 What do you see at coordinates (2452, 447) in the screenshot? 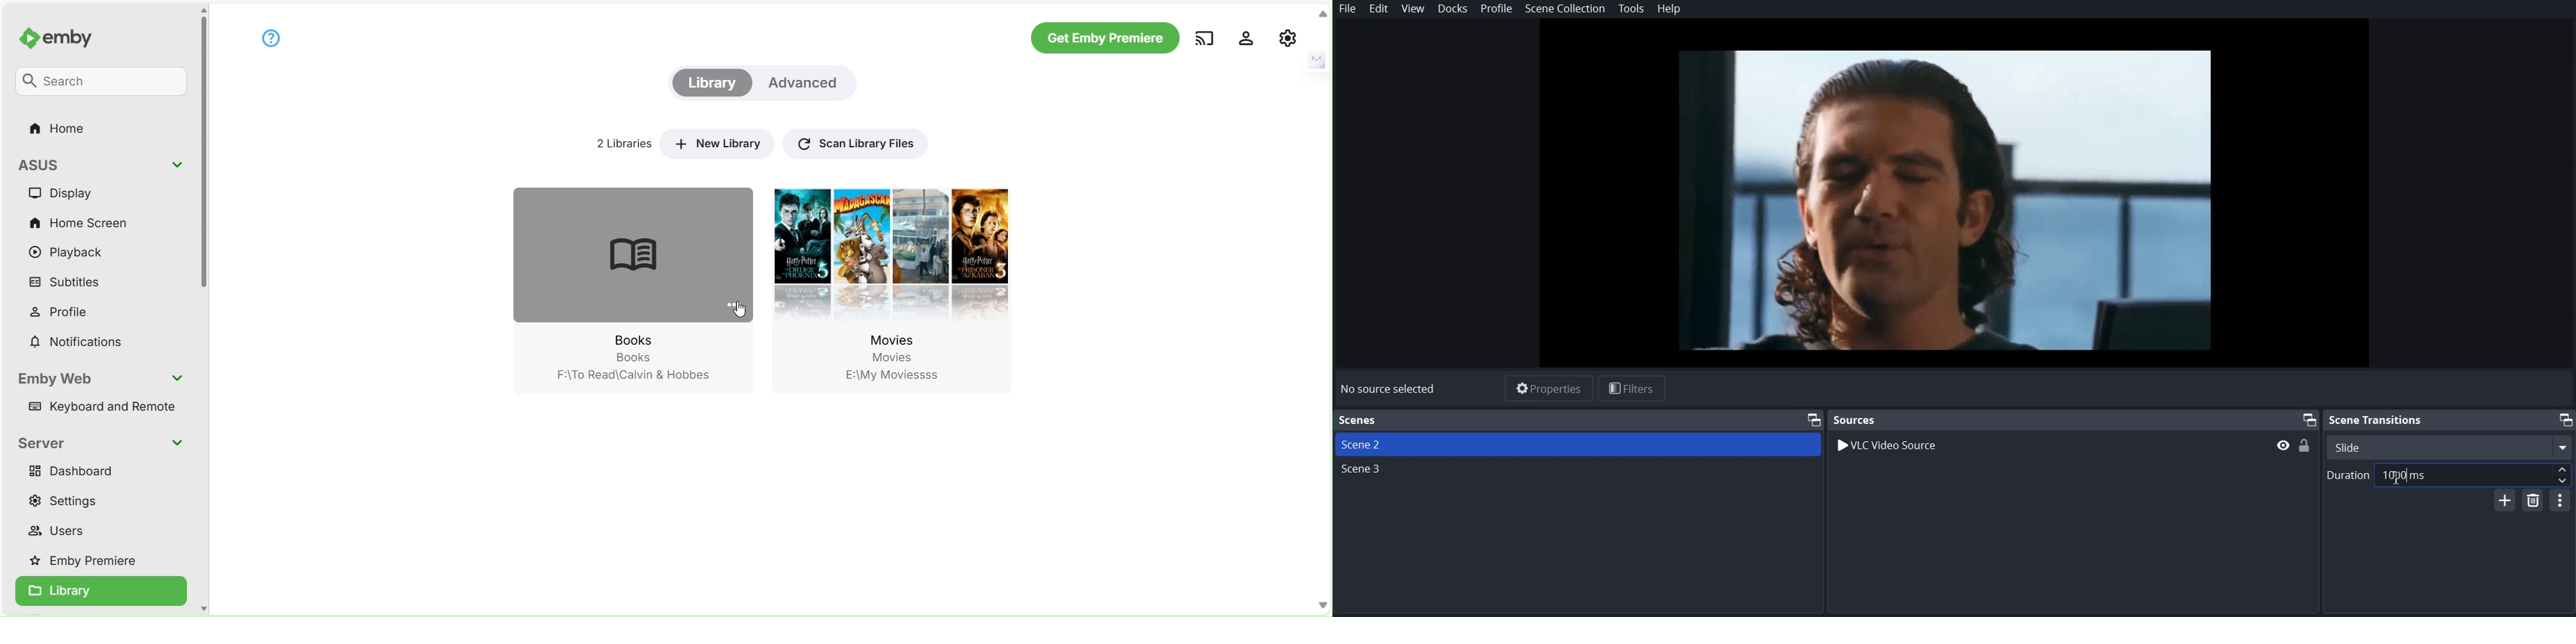
I see `Select Scene Transition` at bounding box center [2452, 447].